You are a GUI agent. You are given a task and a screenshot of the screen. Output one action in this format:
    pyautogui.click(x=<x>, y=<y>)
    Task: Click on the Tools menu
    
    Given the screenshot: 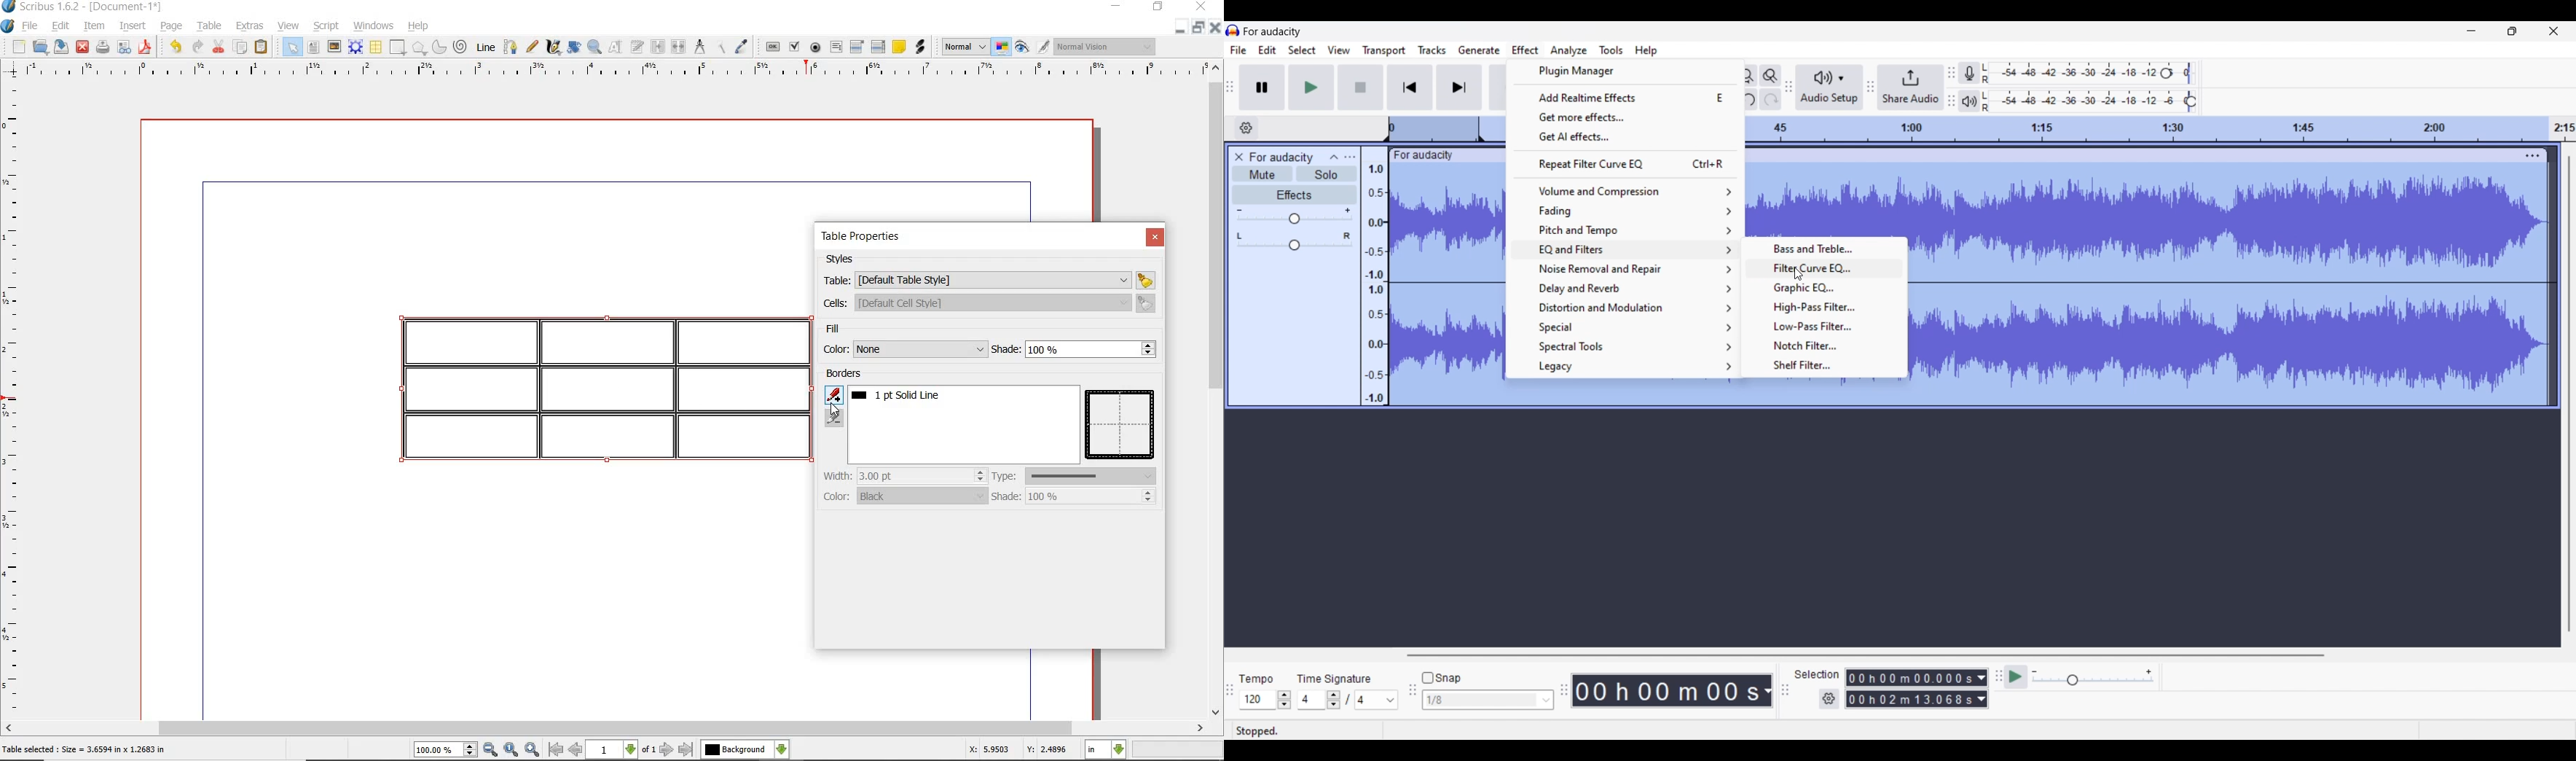 What is the action you would take?
    pyautogui.click(x=1611, y=50)
    